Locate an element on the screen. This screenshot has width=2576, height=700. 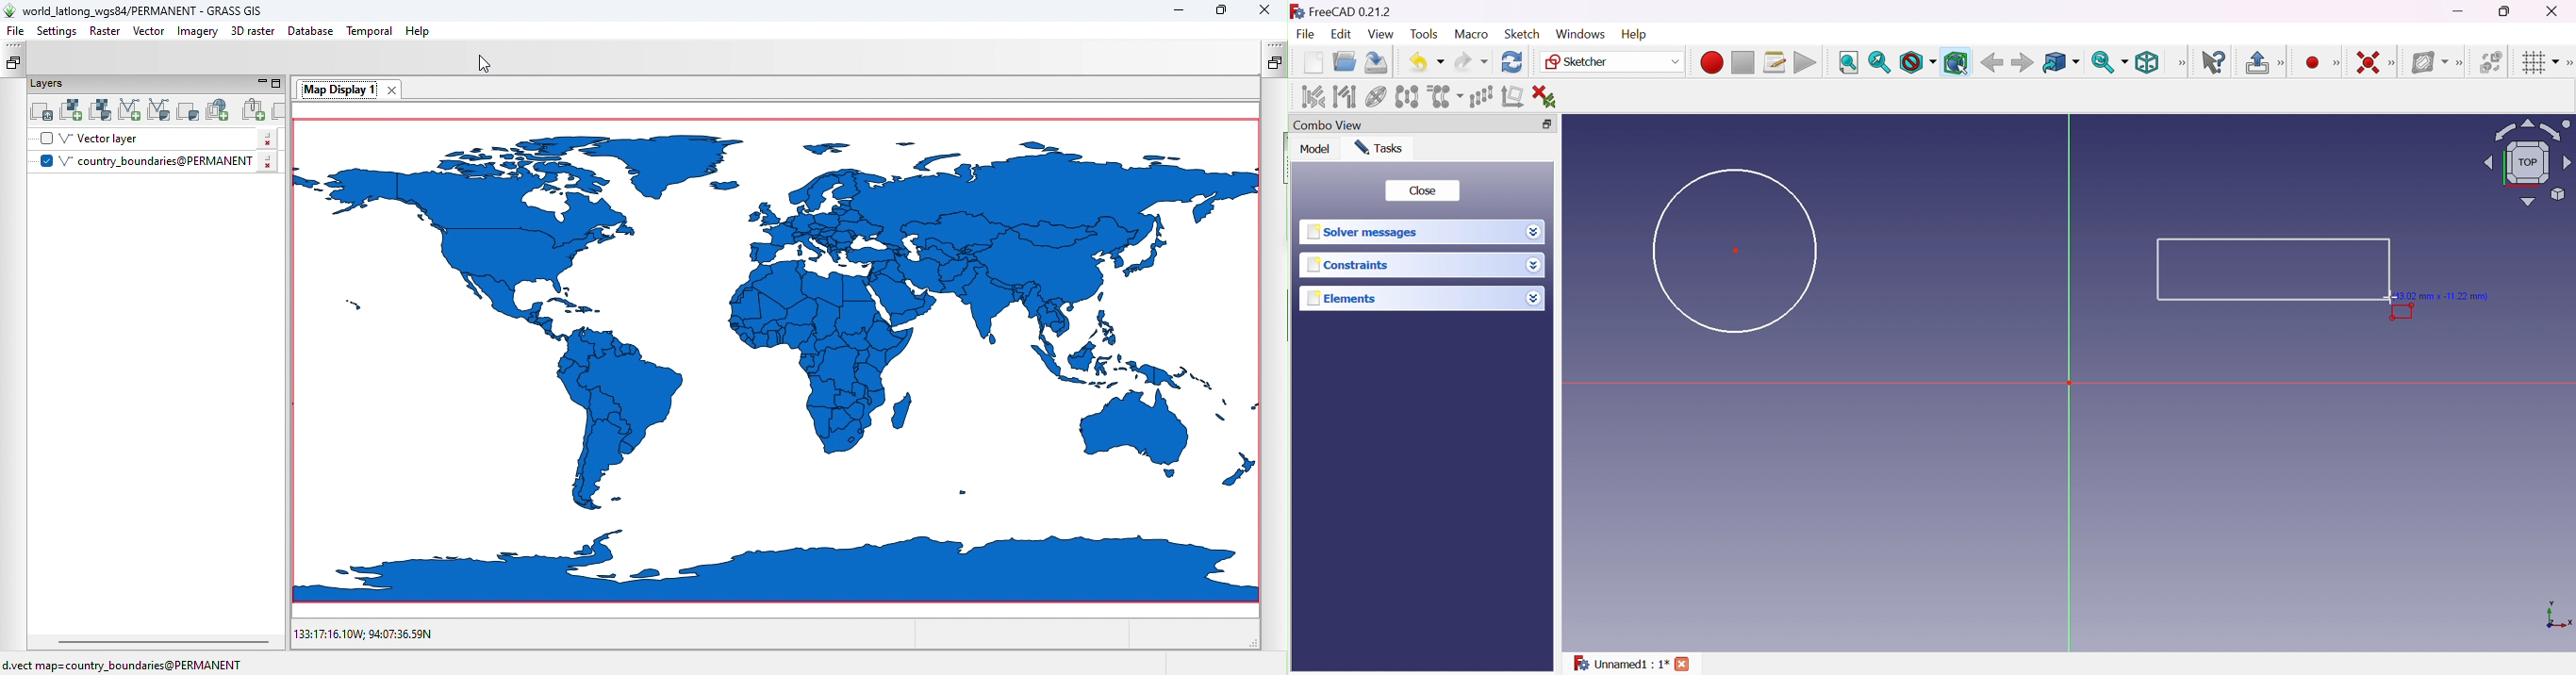
Draw style is located at coordinates (1917, 63).